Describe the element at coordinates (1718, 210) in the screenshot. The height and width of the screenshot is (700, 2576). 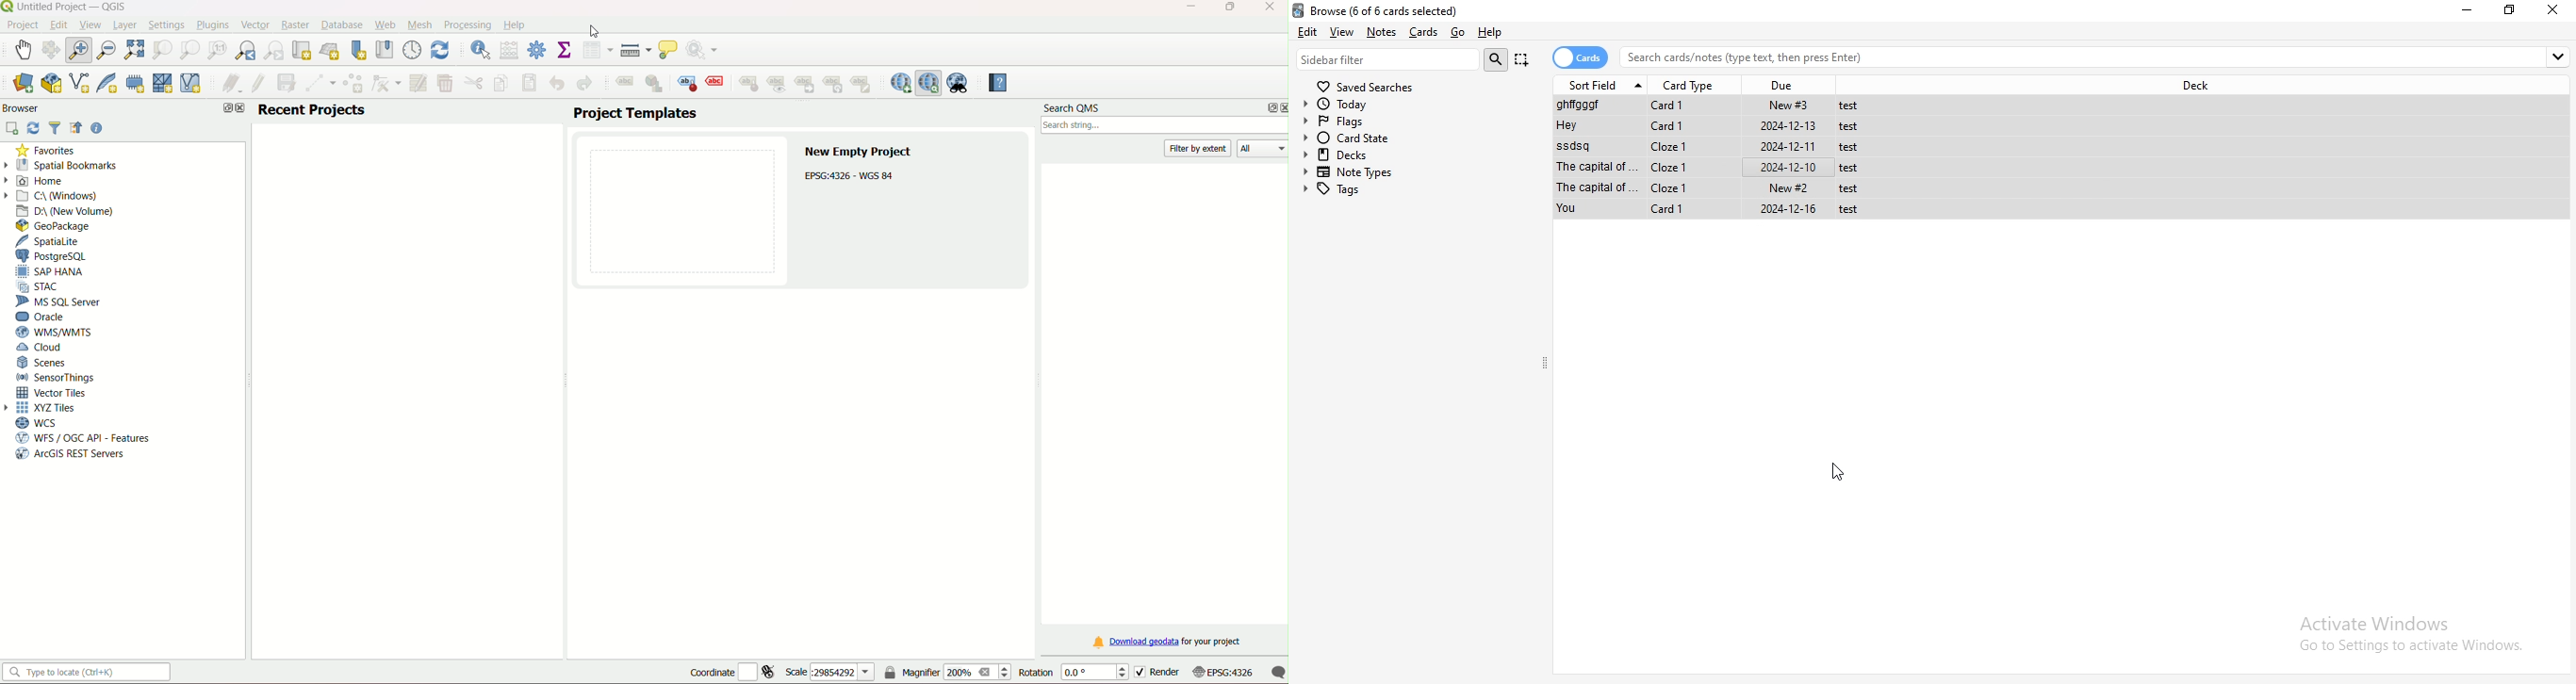
I see `File` at that location.